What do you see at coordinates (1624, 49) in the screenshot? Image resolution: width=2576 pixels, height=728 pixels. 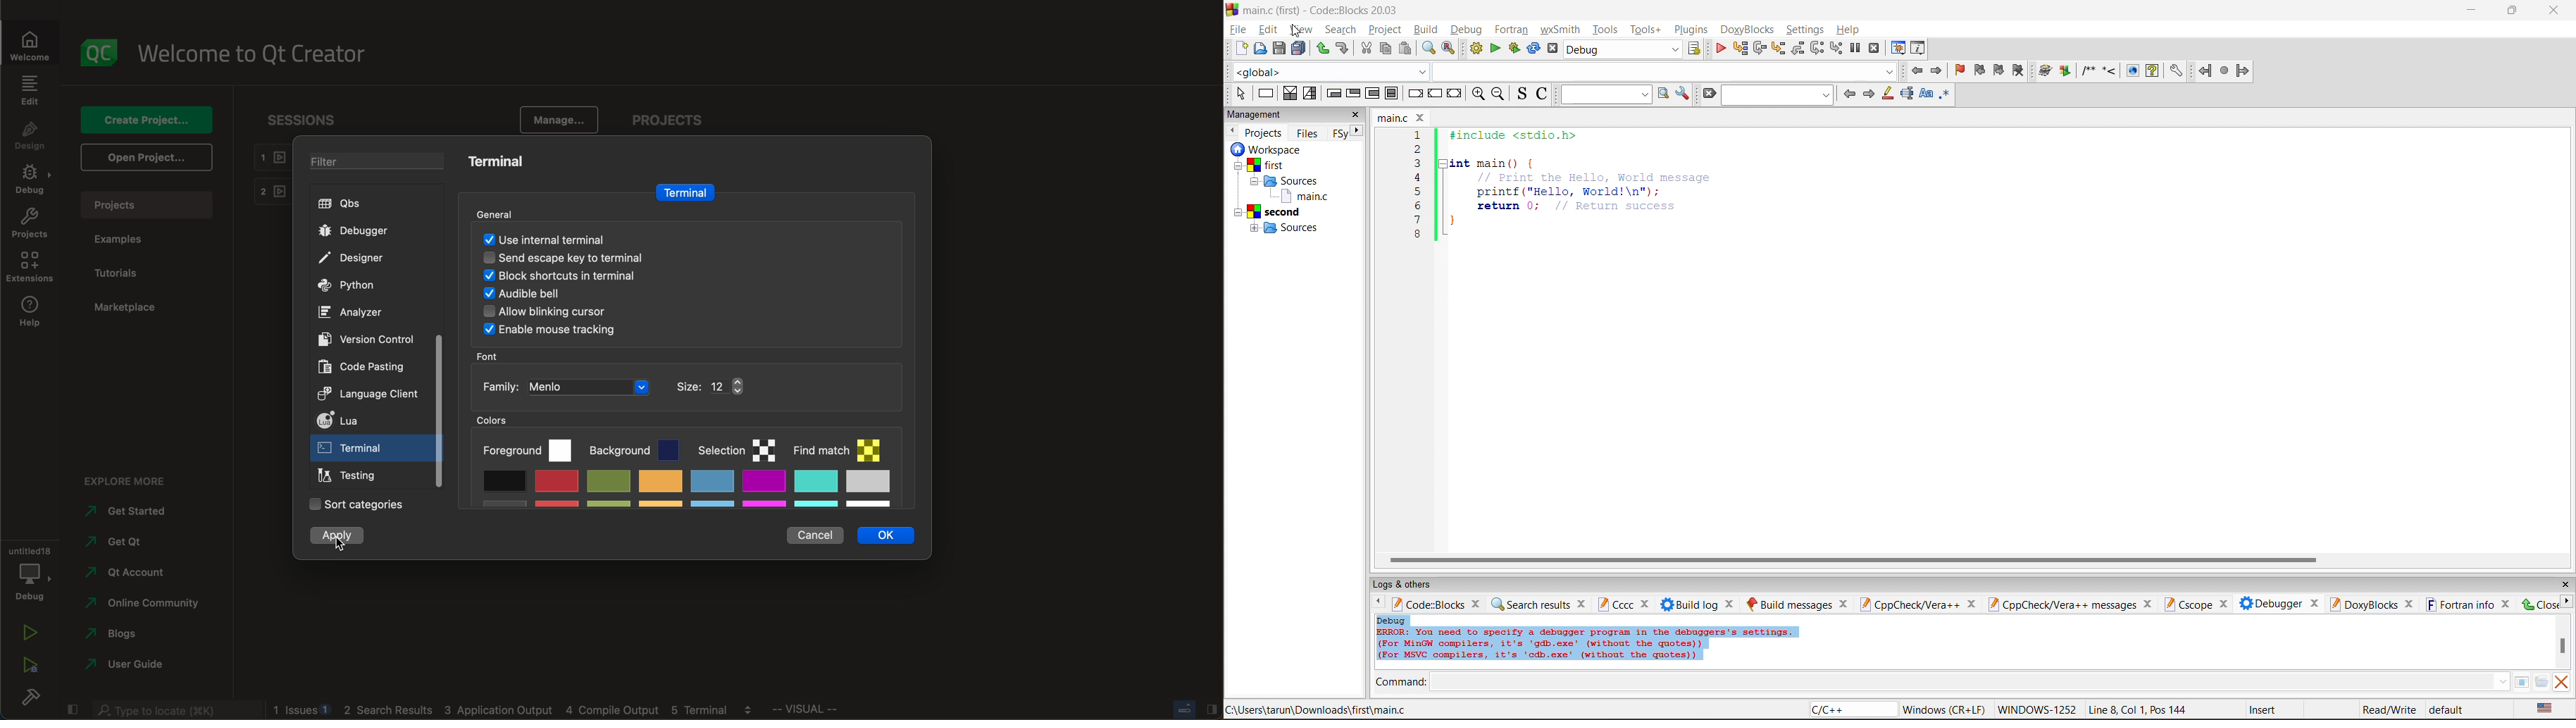 I see `build target` at bounding box center [1624, 49].